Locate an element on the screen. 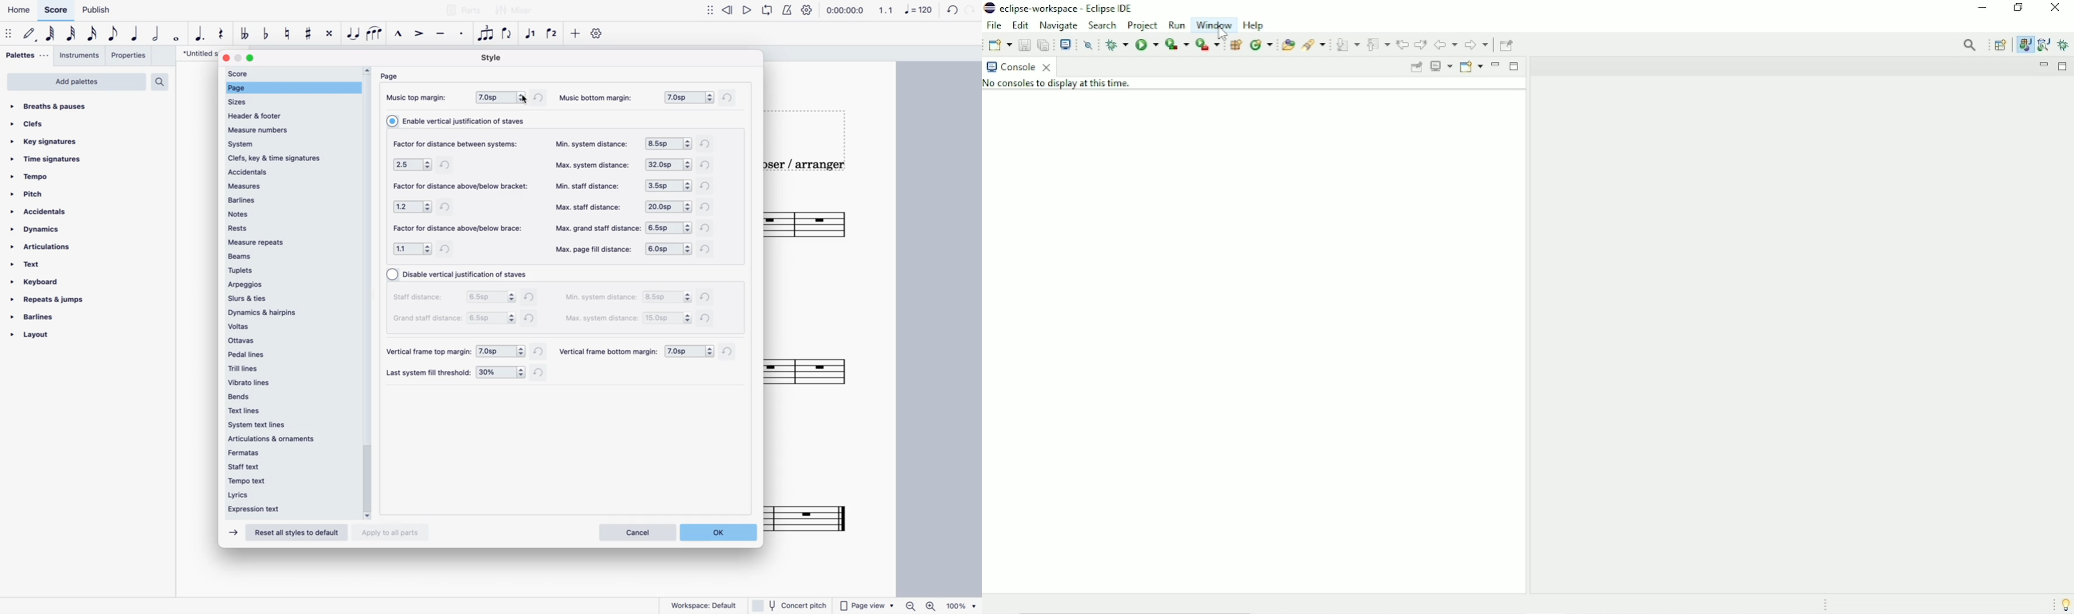 The width and height of the screenshot is (2100, 616). show/hide is located at coordinates (709, 13).